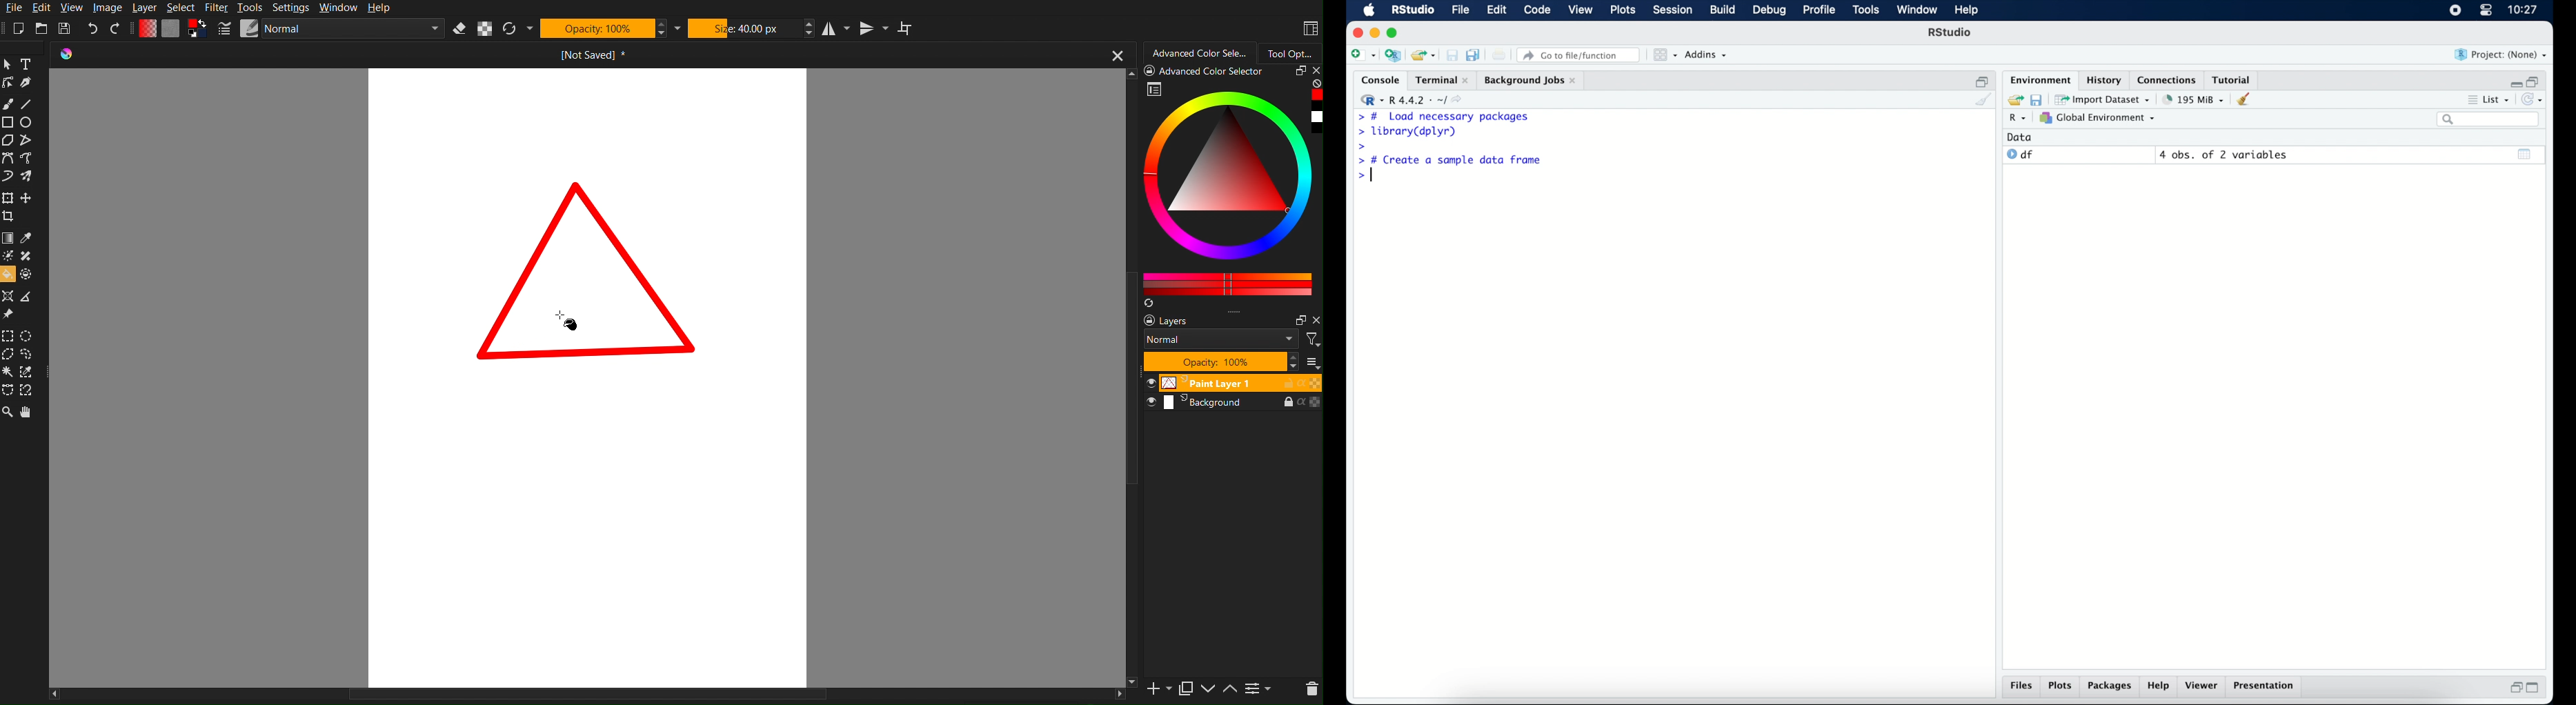 The image size is (2576, 728). Describe the element at coordinates (2526, 153) in the screenshot. I see `show output  window` at that location.